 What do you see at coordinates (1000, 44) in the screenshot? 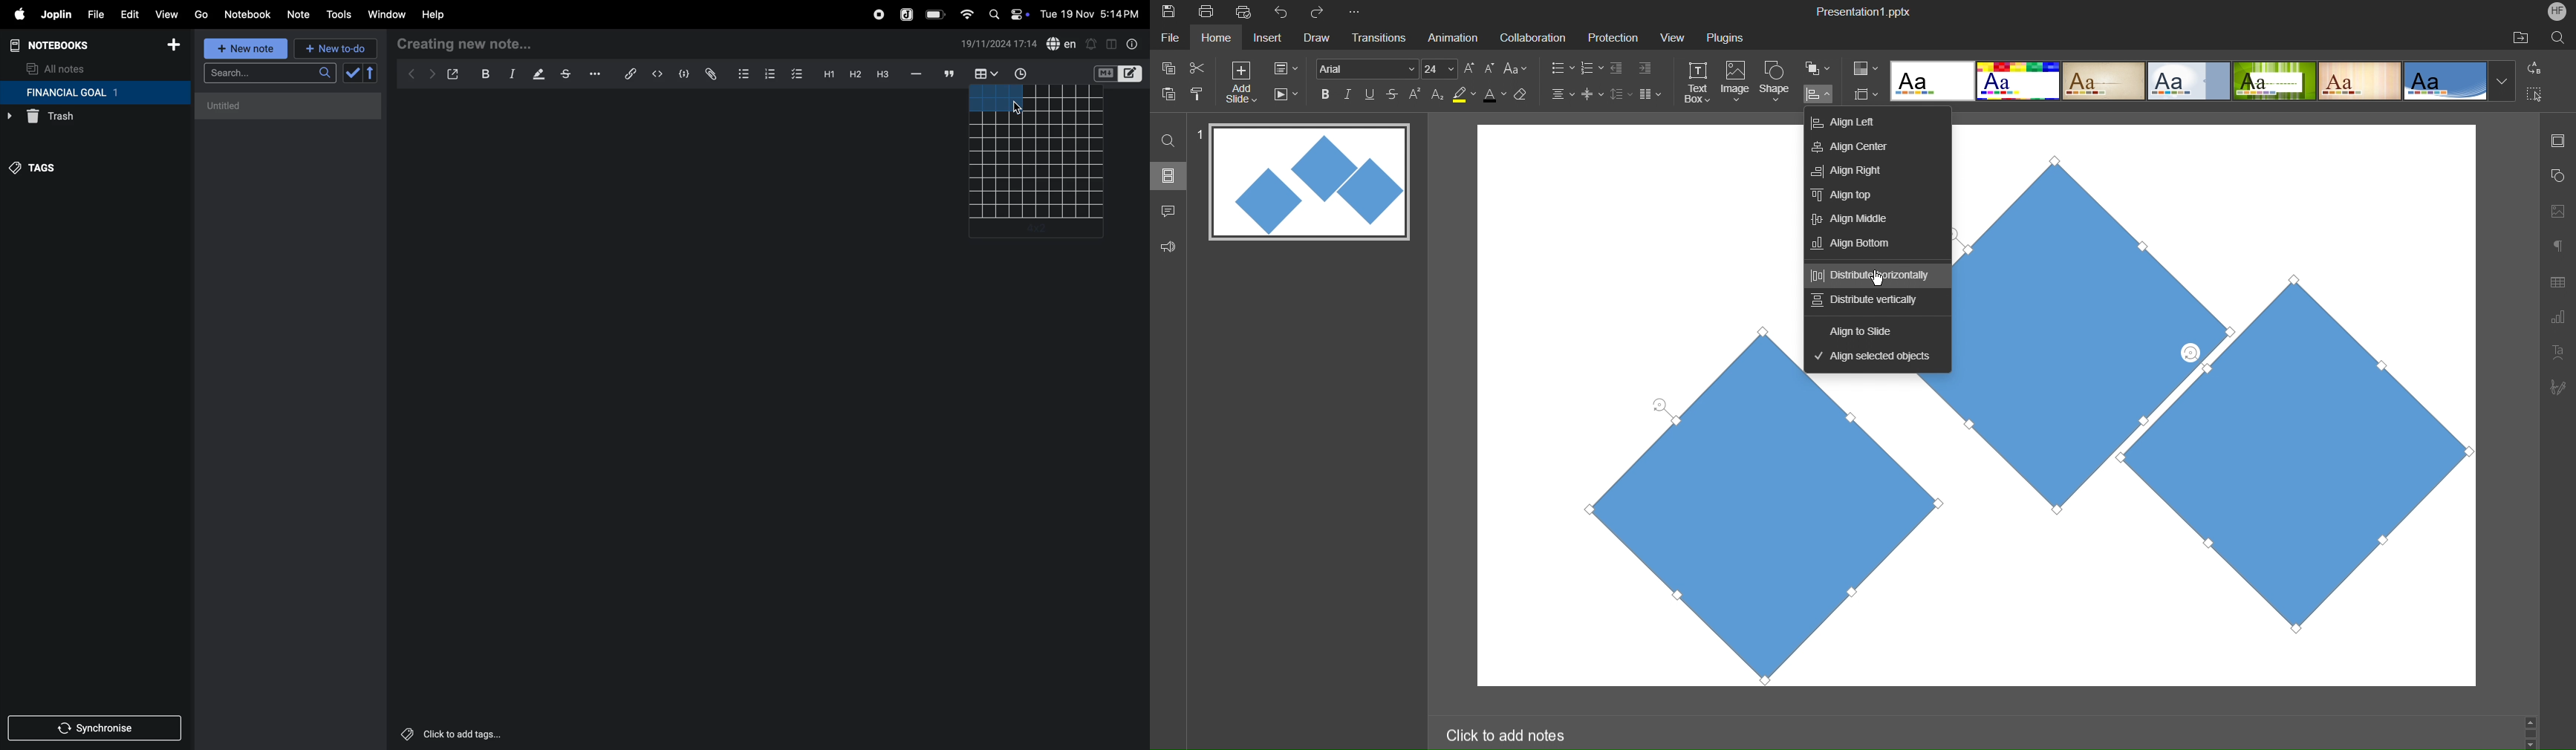
I see `date and time` at bounding box center [1000, 44].